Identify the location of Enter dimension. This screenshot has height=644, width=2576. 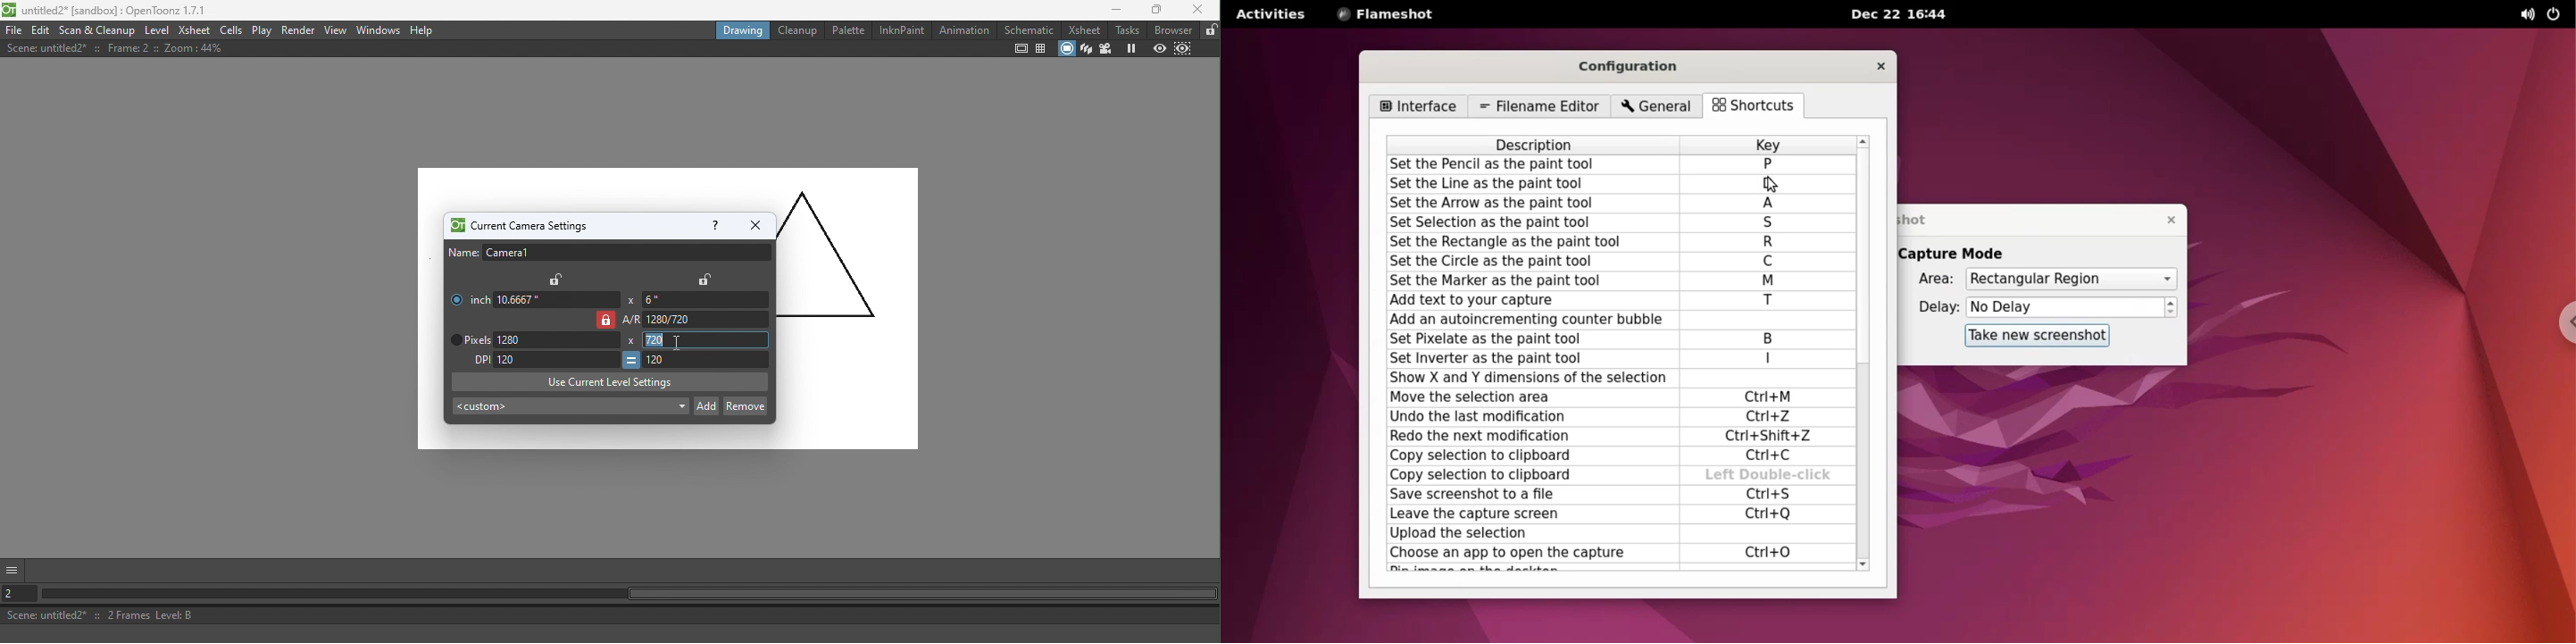
(703, 300).